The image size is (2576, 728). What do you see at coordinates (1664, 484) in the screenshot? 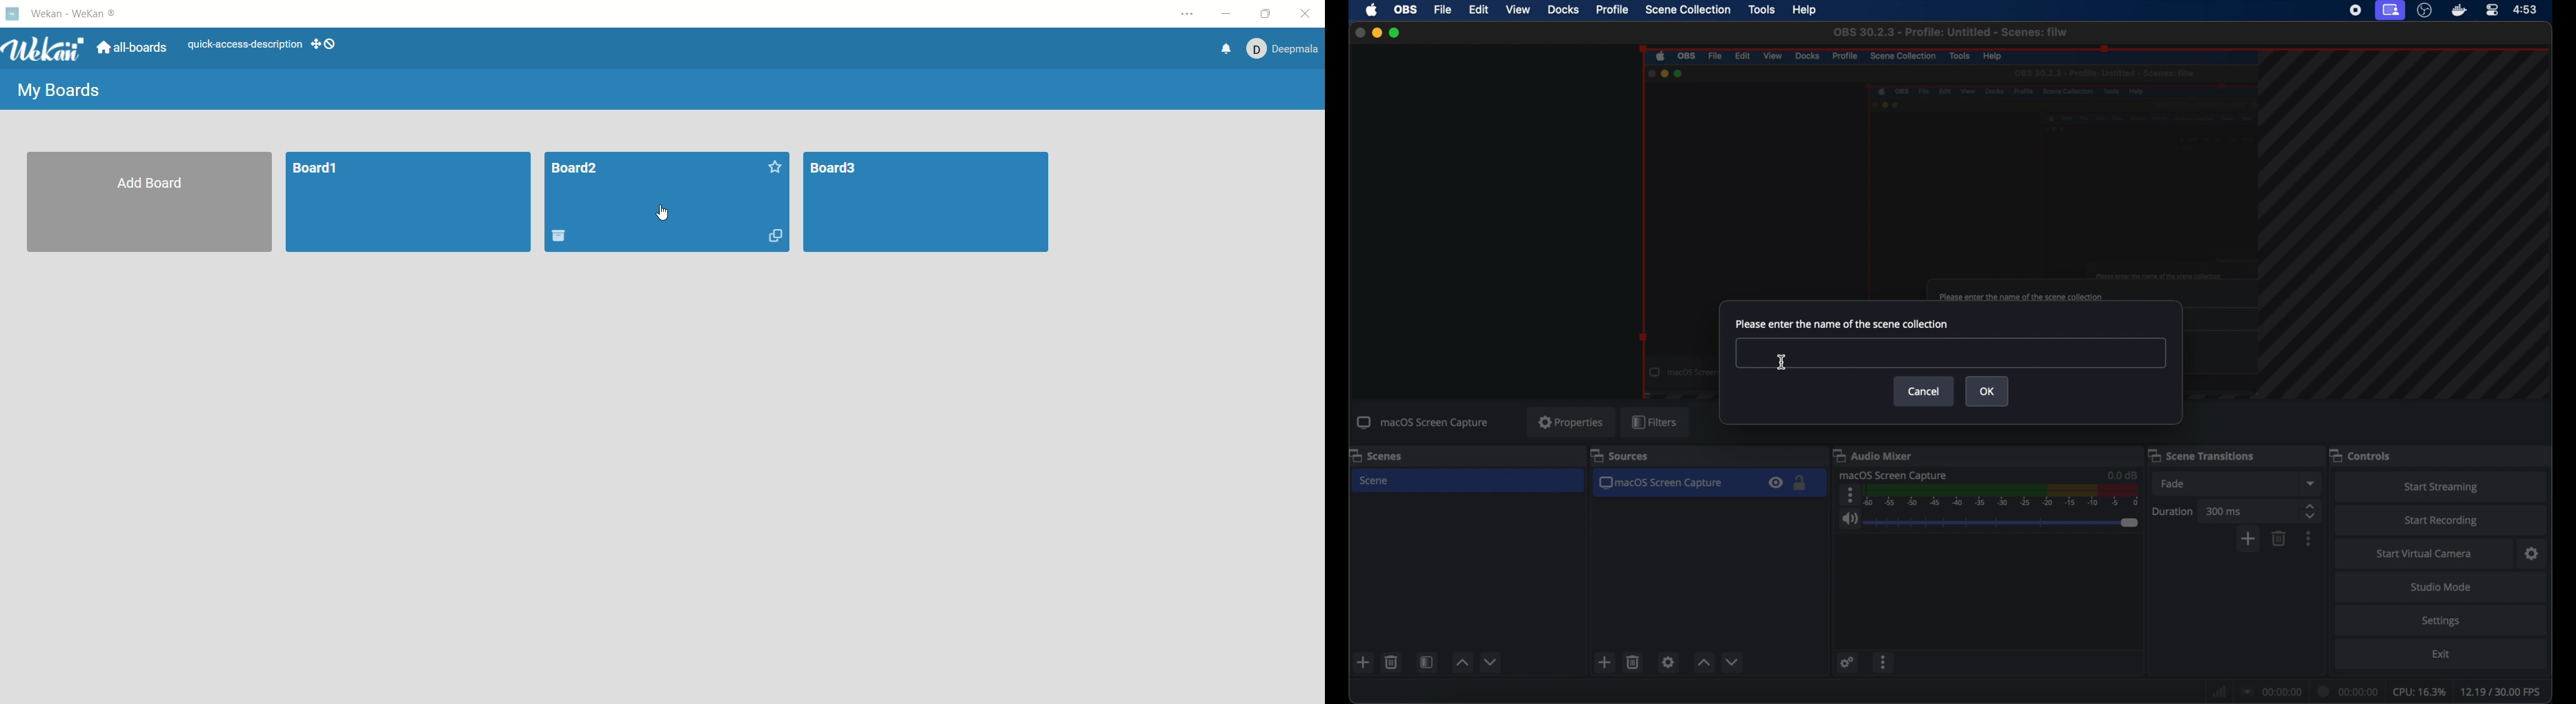
I see `macos screen capture` at bounding box center [1664, 484].